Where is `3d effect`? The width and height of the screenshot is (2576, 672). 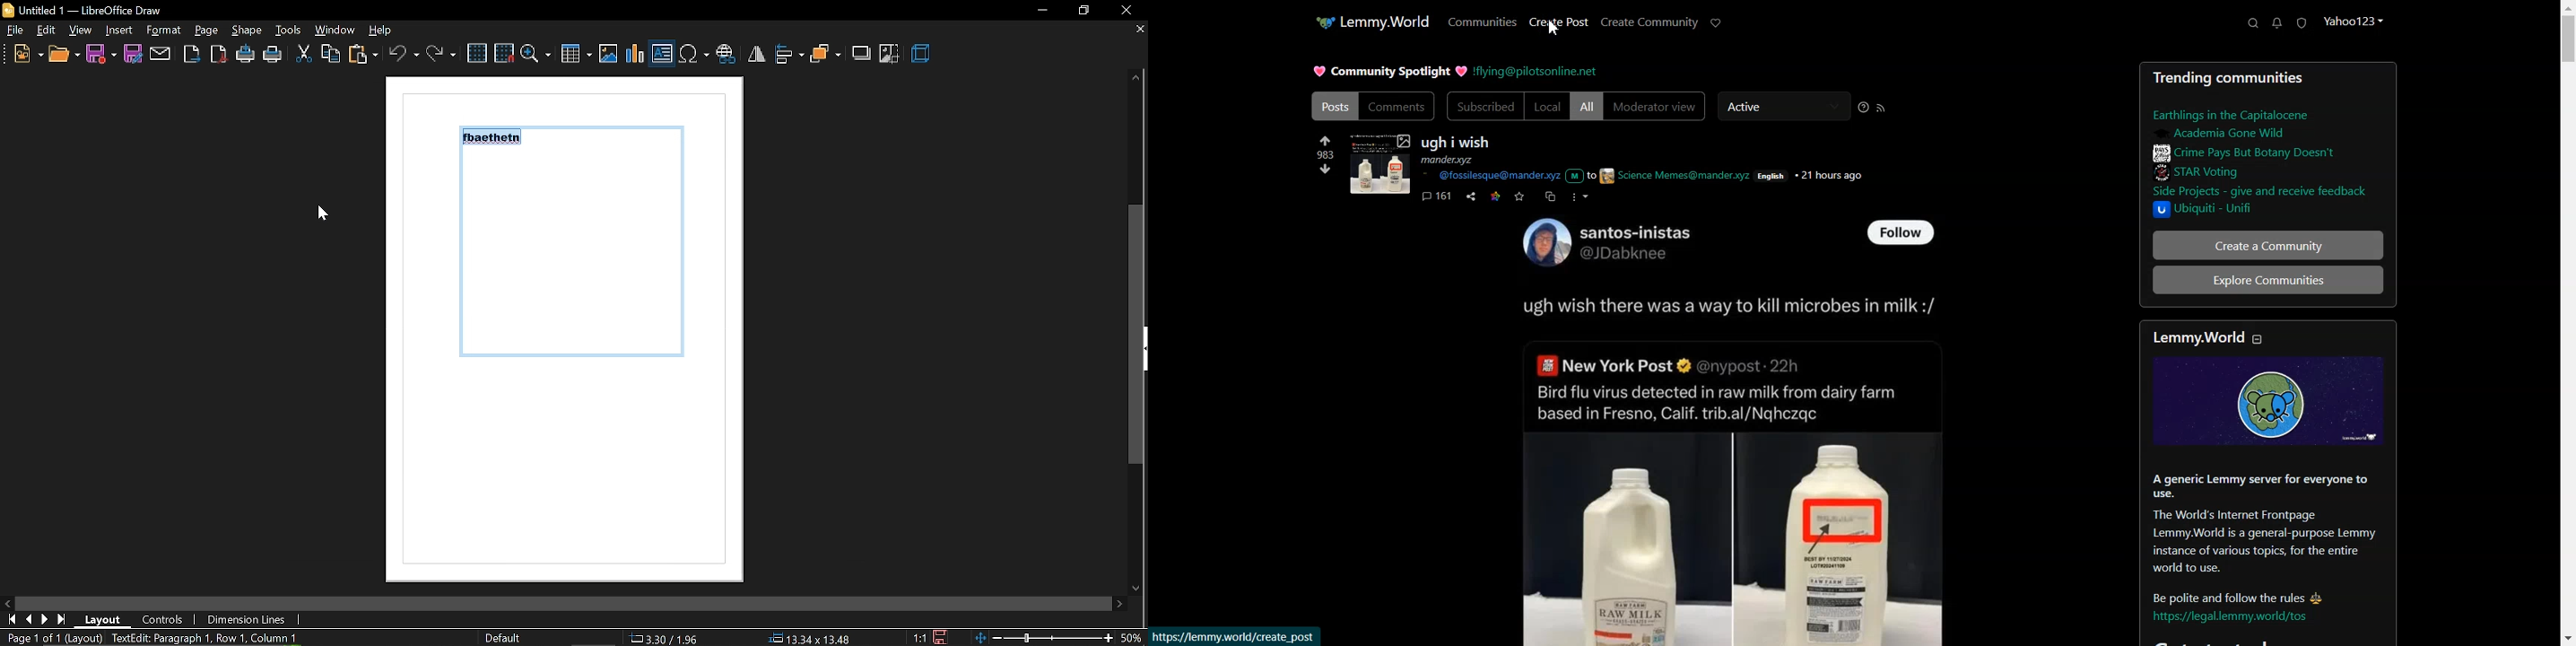 3d effect is located at coordinates (922, 55).